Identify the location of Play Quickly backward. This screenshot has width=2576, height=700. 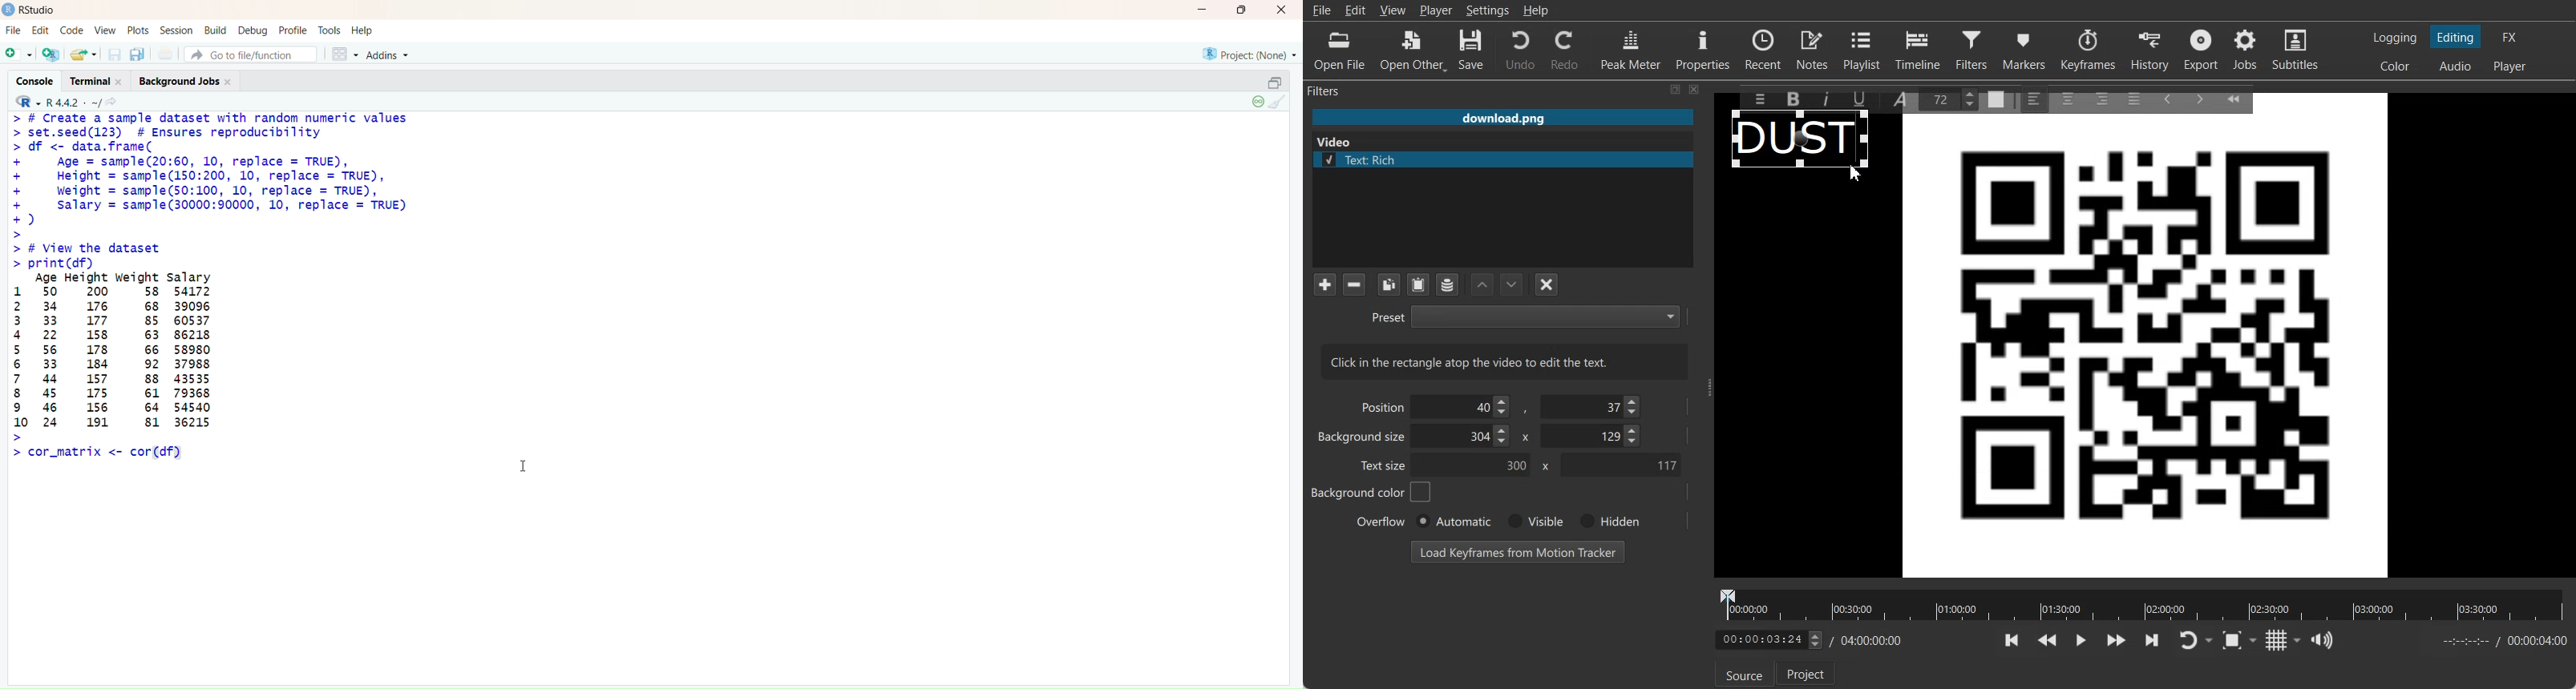
(2048, 640).